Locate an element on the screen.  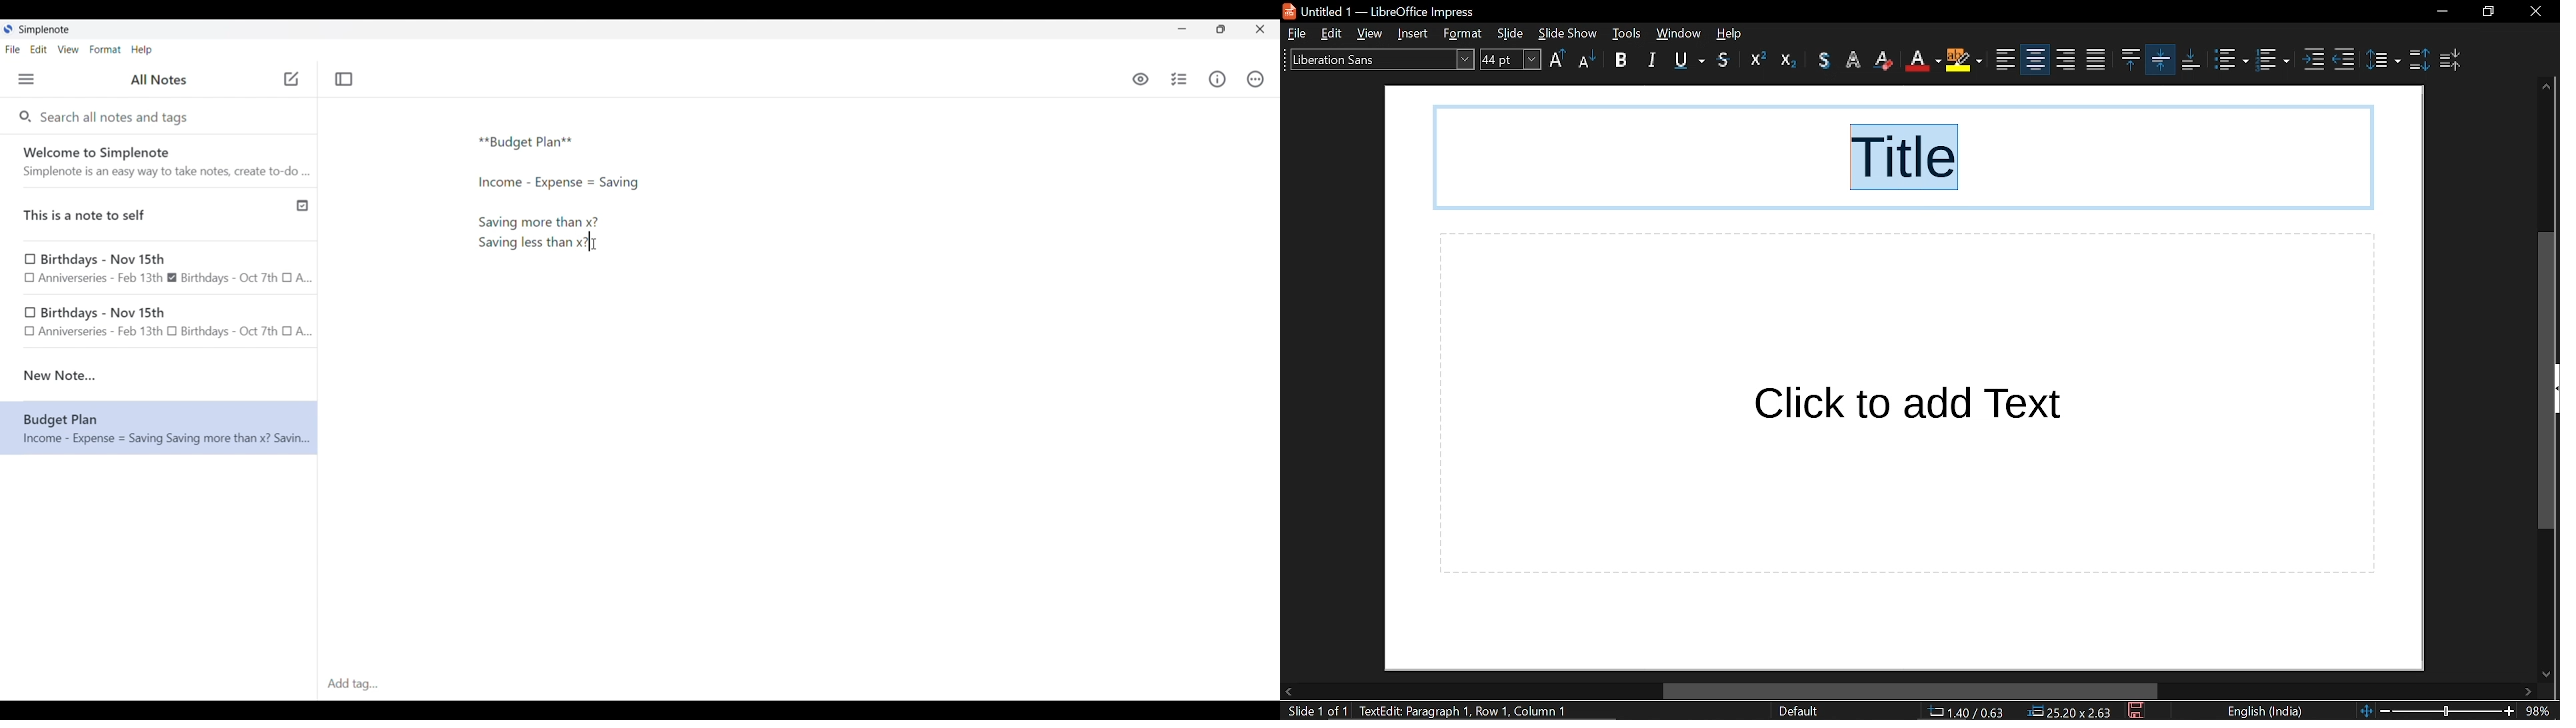
highlight is located at coordinates (1924, 60).